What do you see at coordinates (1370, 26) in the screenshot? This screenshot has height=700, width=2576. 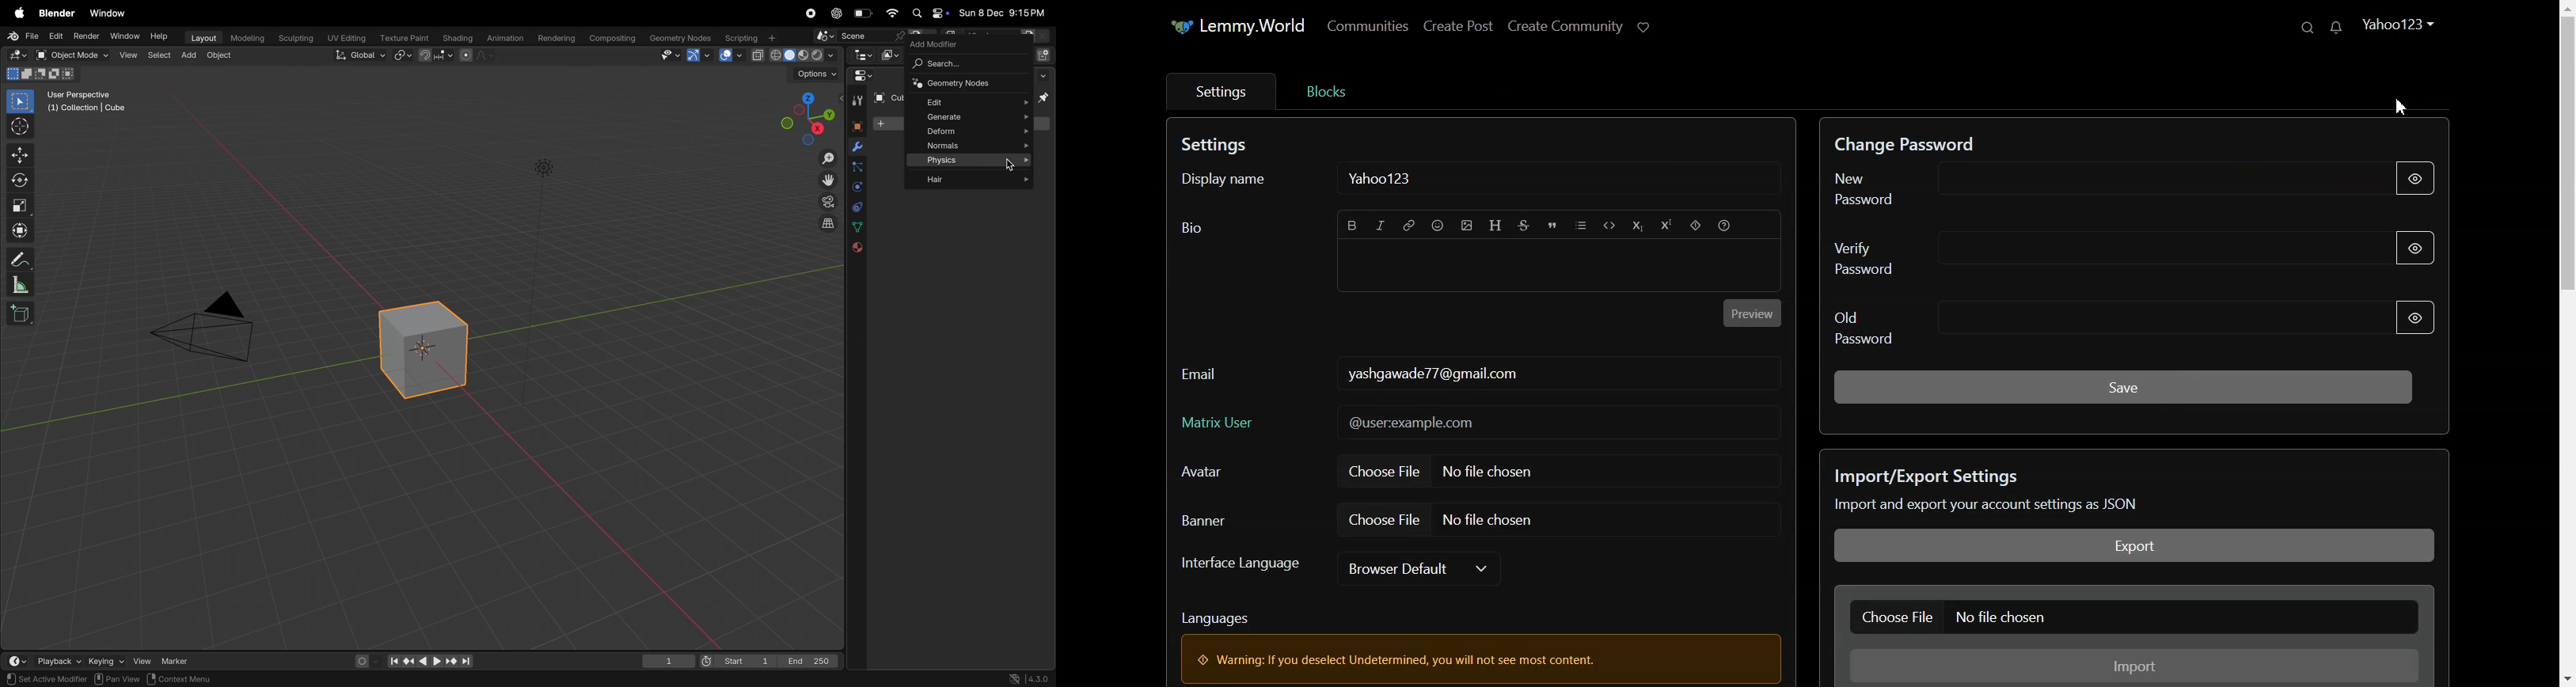 I see `Communities` at bounding box center [1370, 26].